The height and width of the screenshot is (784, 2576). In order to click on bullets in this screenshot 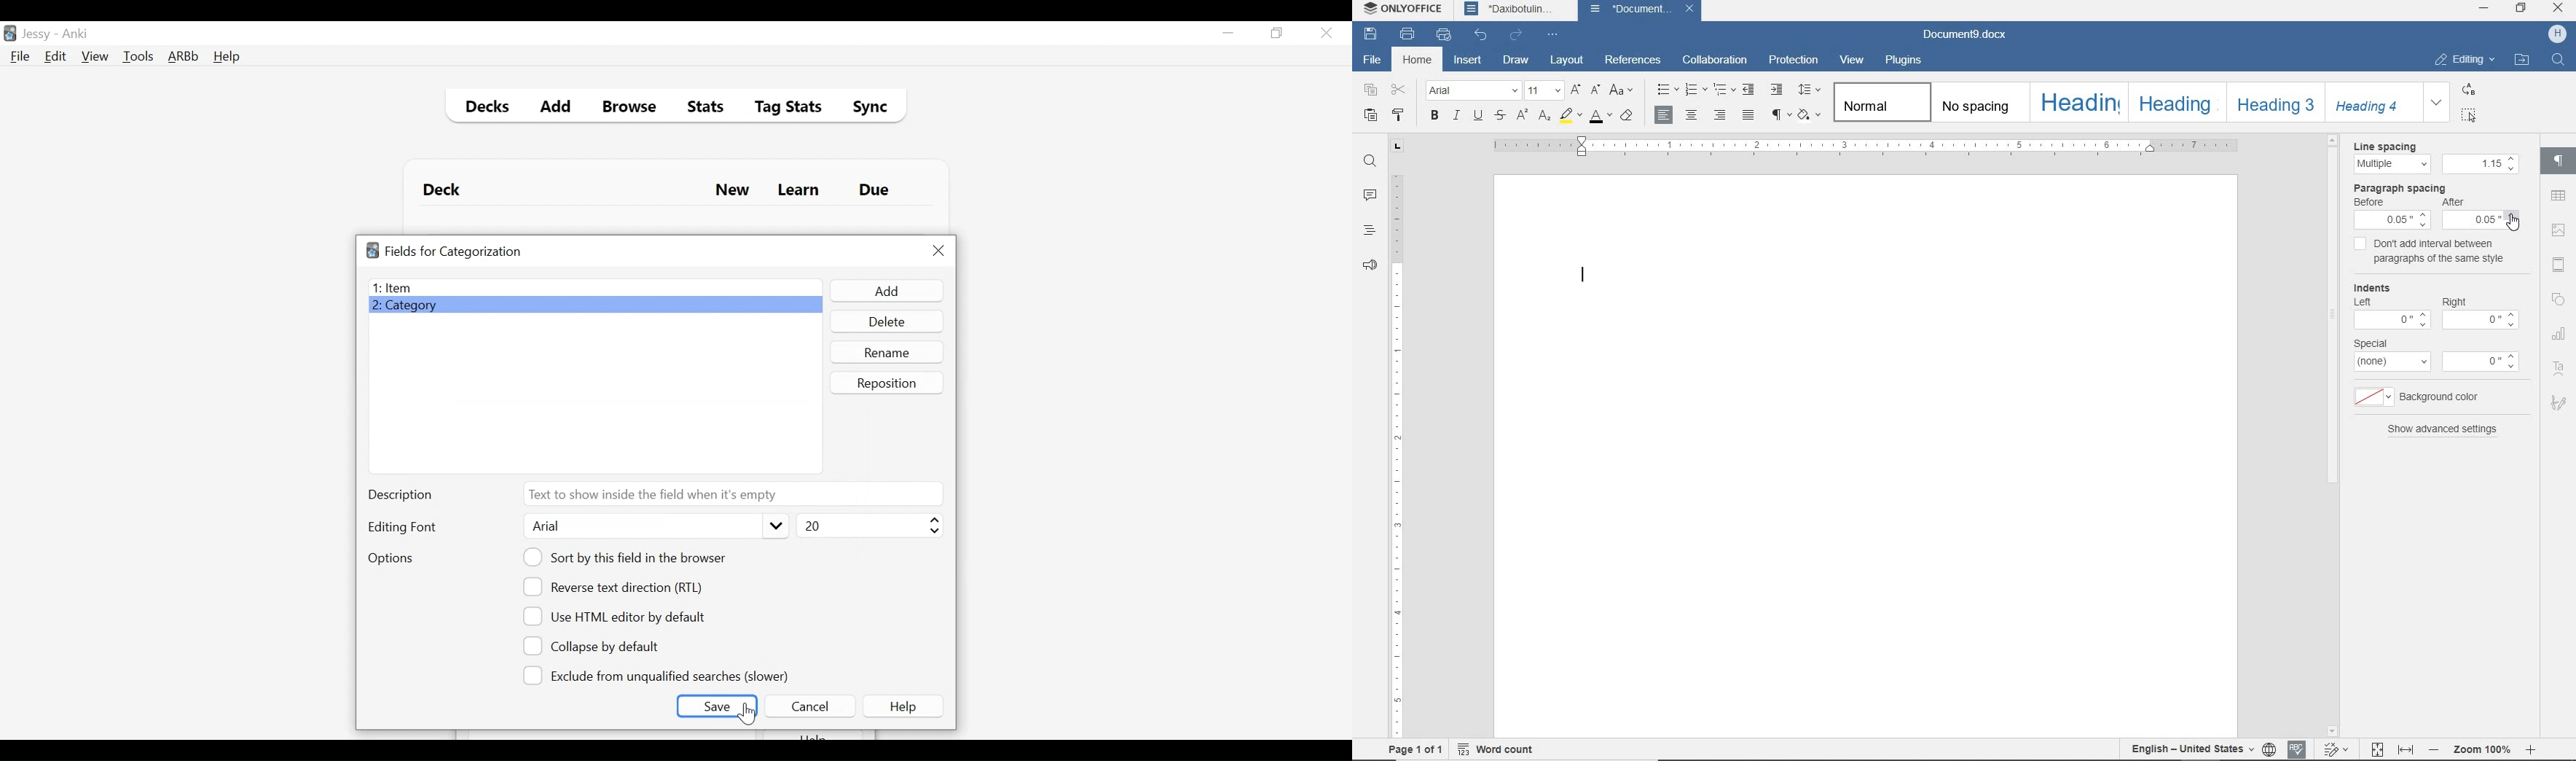, I will do `click(1665, 92)`.